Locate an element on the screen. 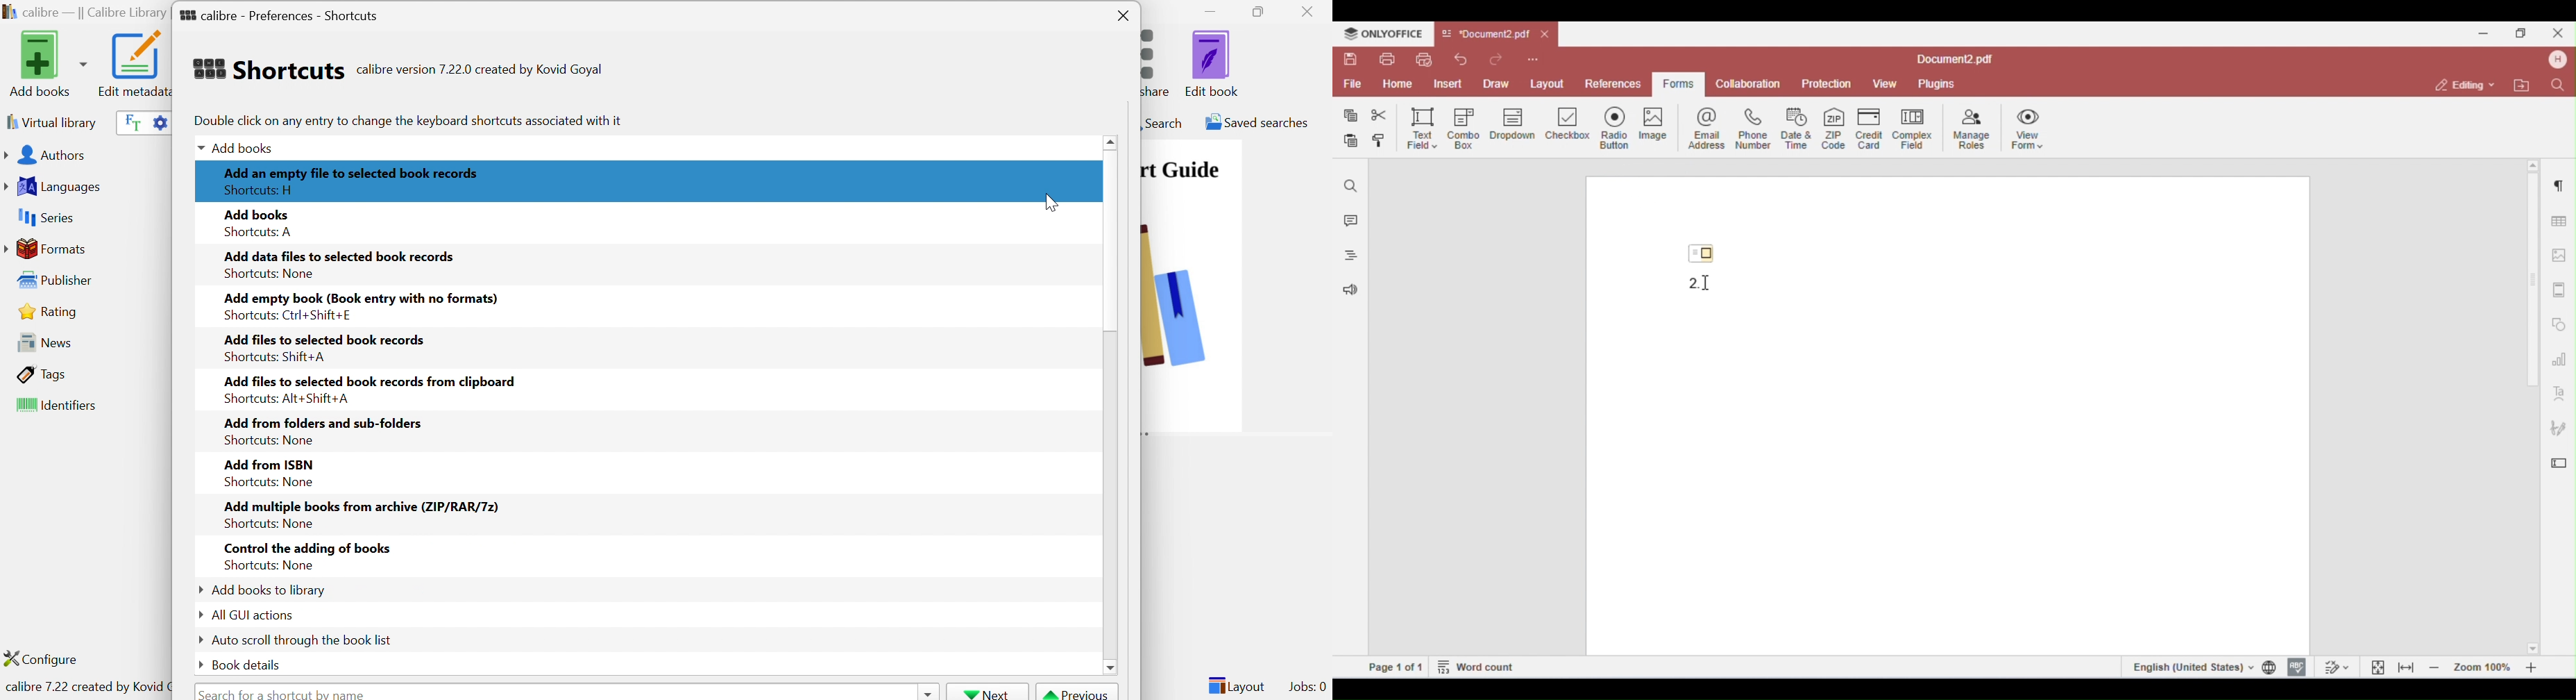  image is located at coordinates (1190, 317).